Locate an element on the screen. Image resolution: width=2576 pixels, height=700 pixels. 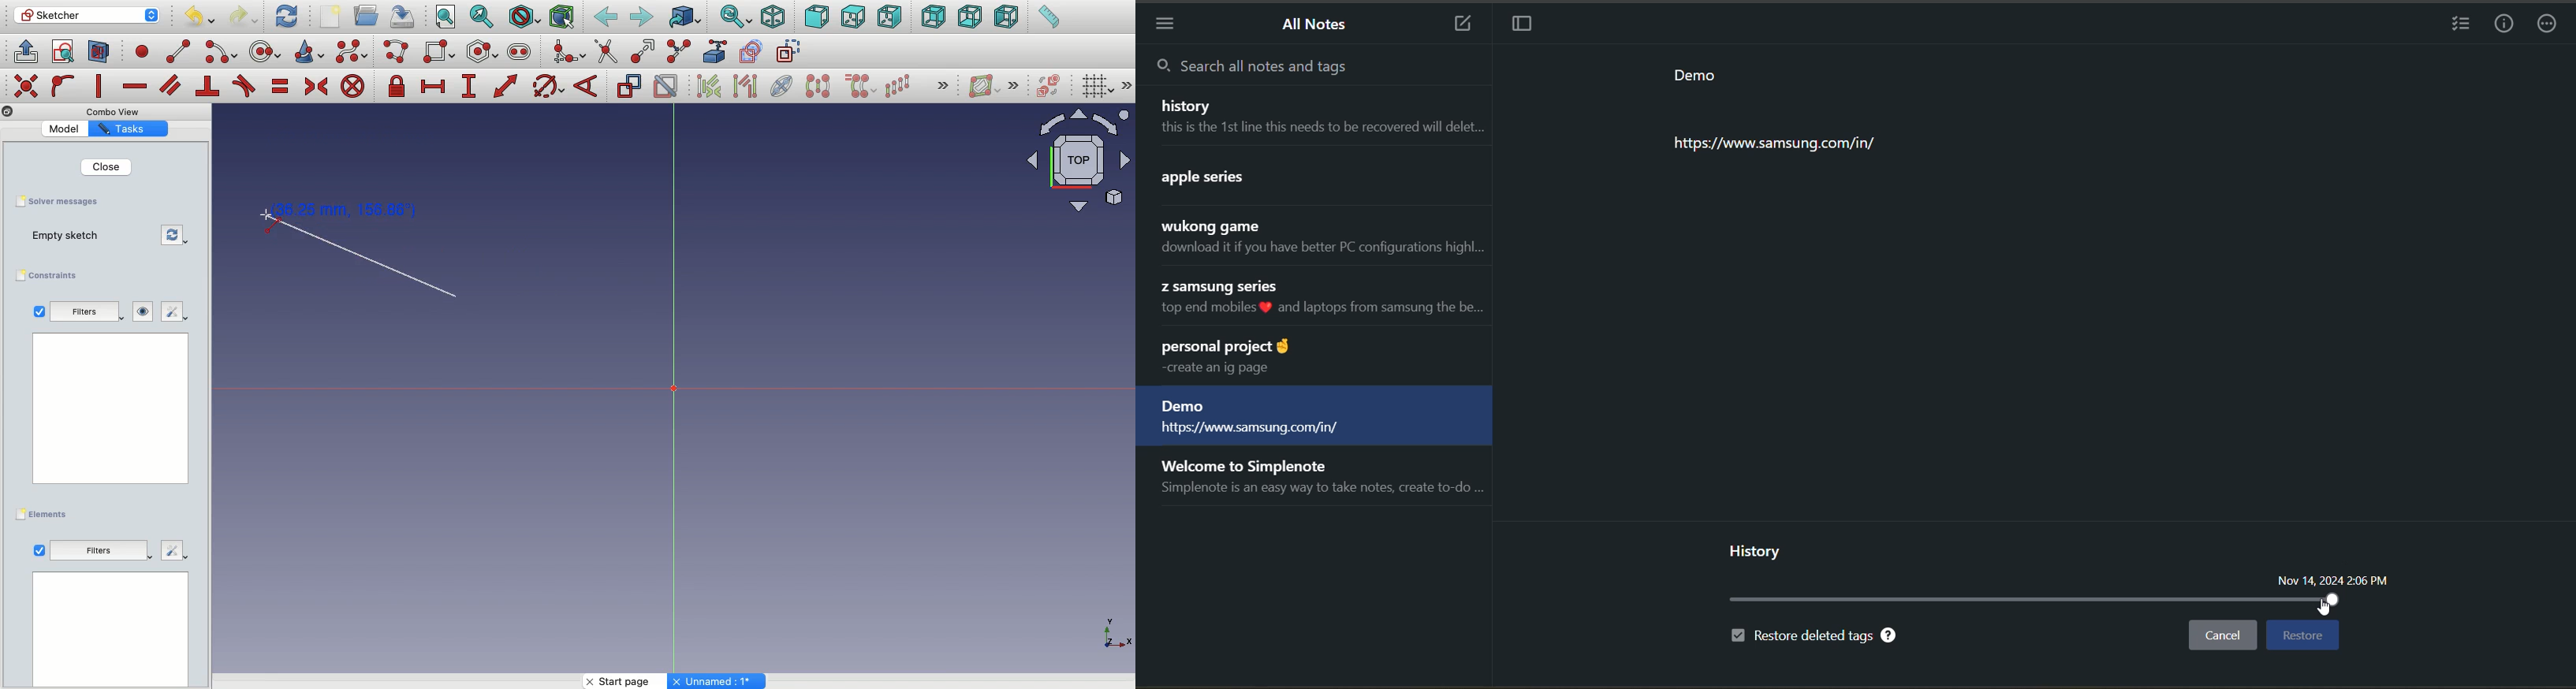
Show/hide B-spline information layer is located at coordinates (984, 86).